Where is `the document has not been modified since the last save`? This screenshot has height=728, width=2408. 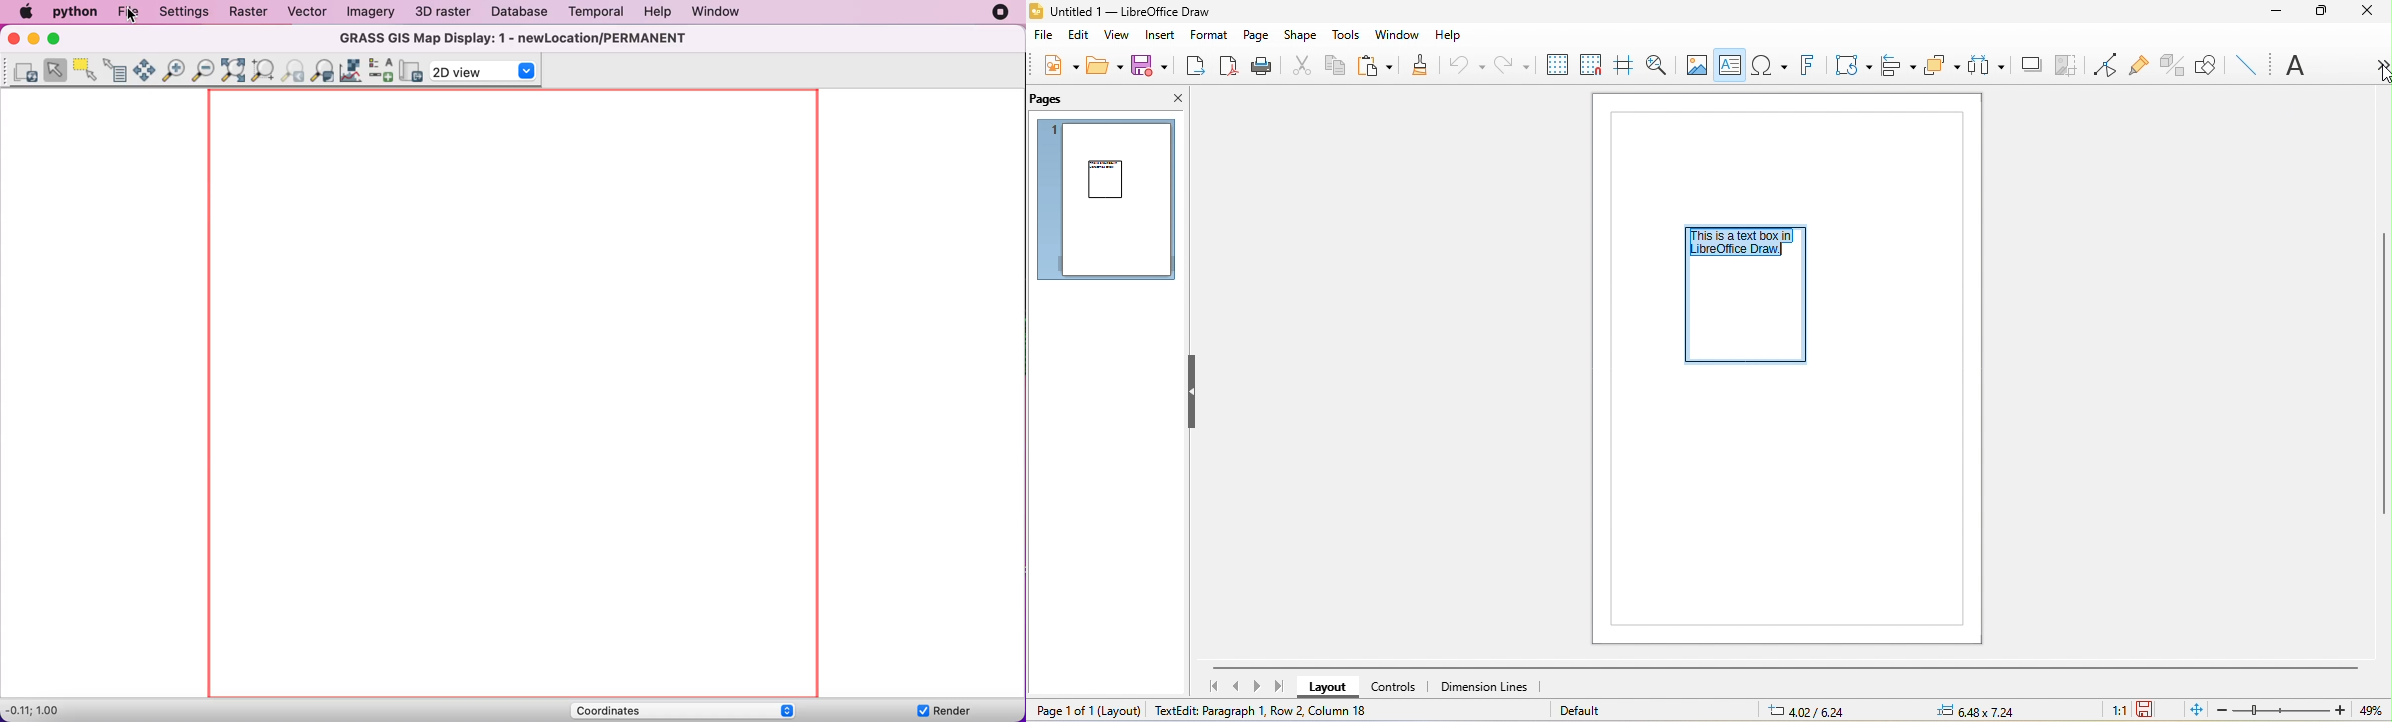 the document has not been modified since the last save is located at coordinates (2151, 711).